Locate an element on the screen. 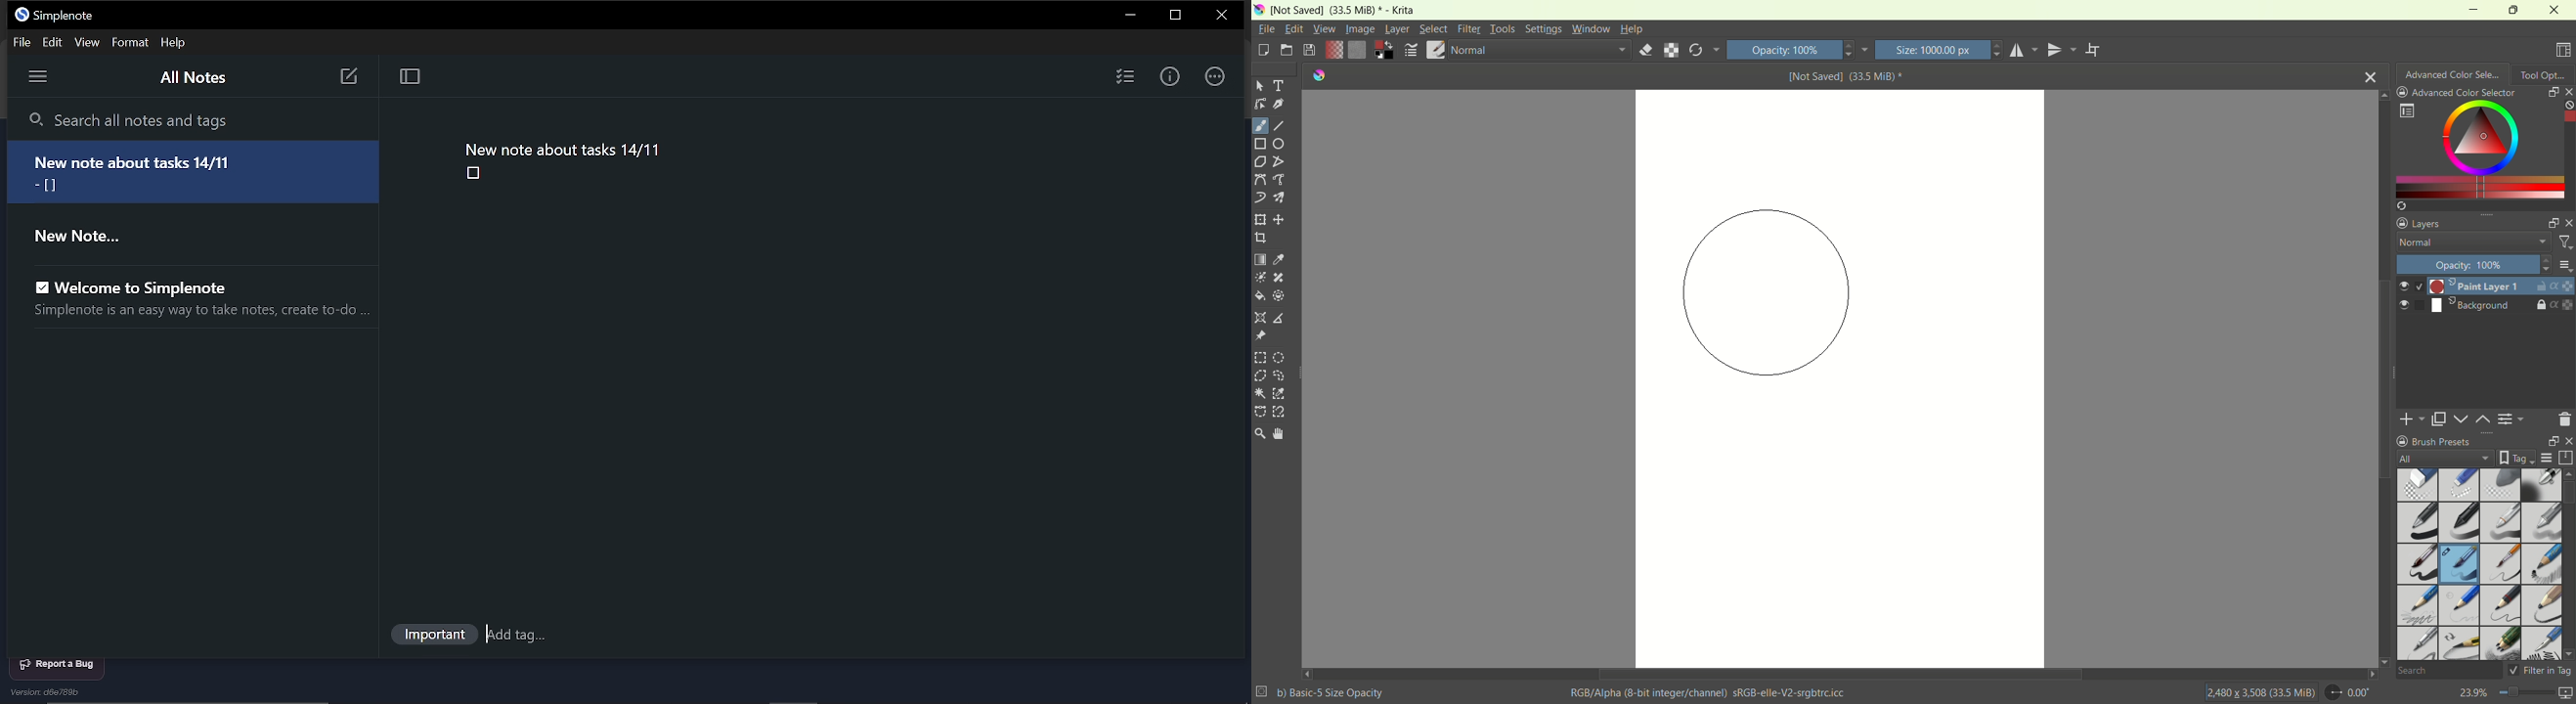 Image resolution: width=2576 pixels, height=728 pixels. close docker is located at coordinates (2568, 222).